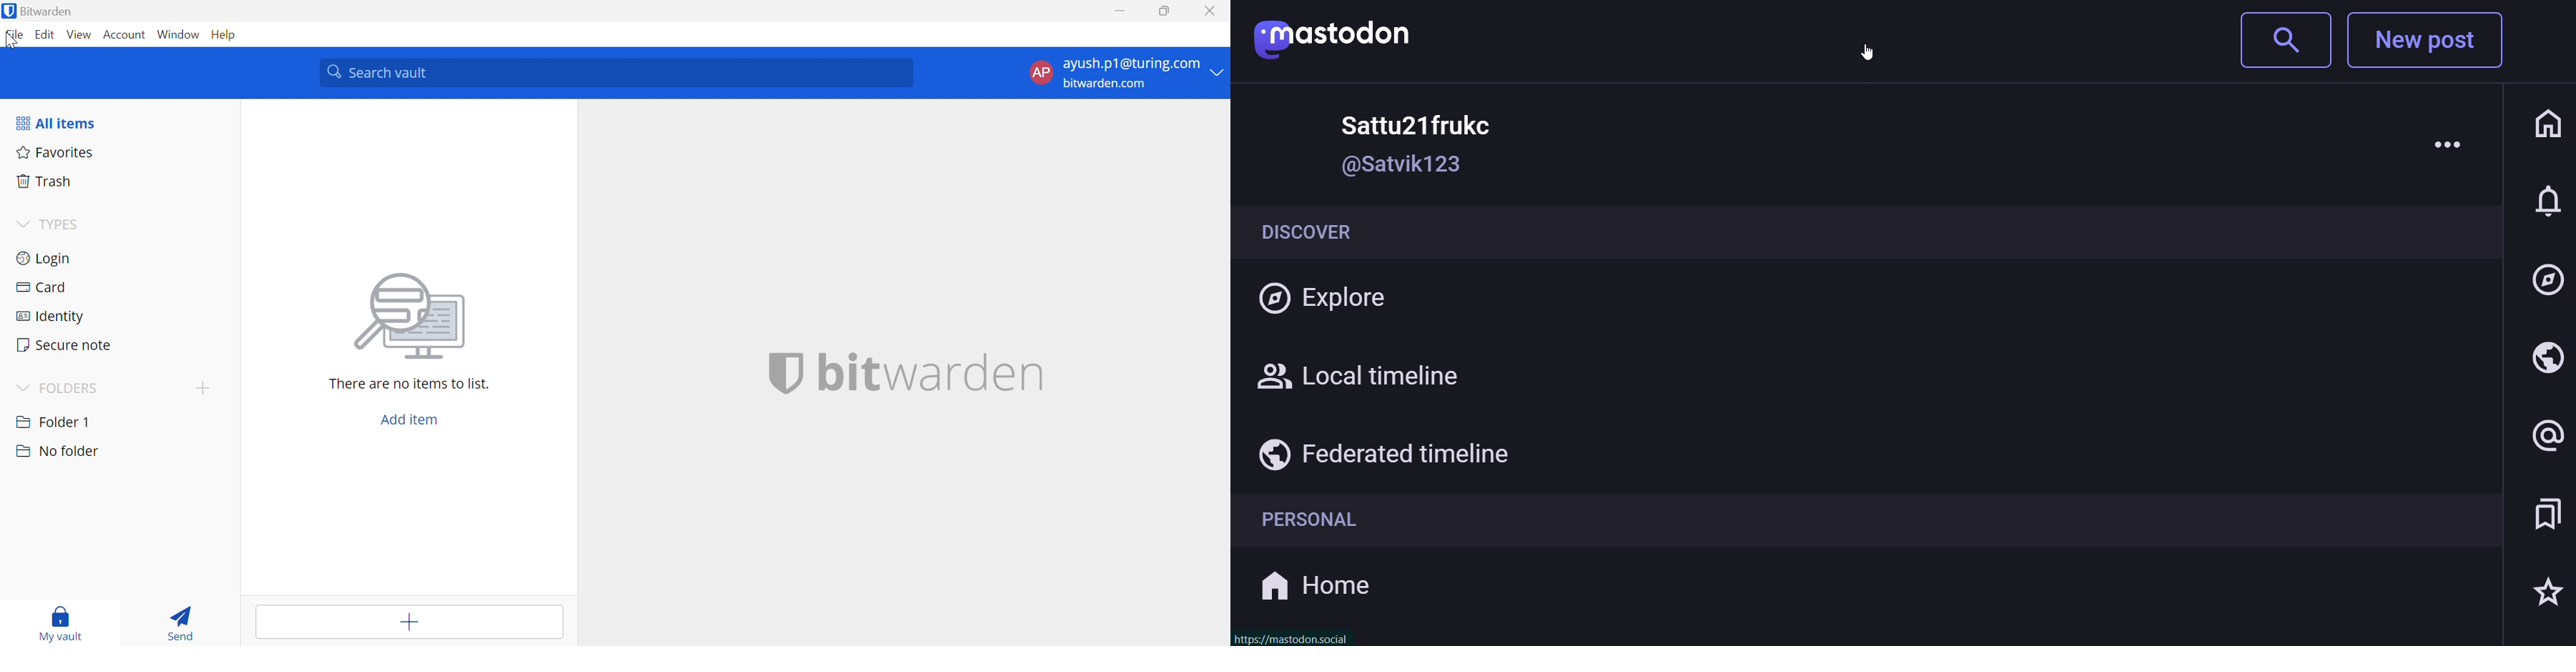 The height and width of the screenshot is (672, 2576). Describe the element at coordinates (22, 386) in the screenshot. I see `Drop Down` at that location.